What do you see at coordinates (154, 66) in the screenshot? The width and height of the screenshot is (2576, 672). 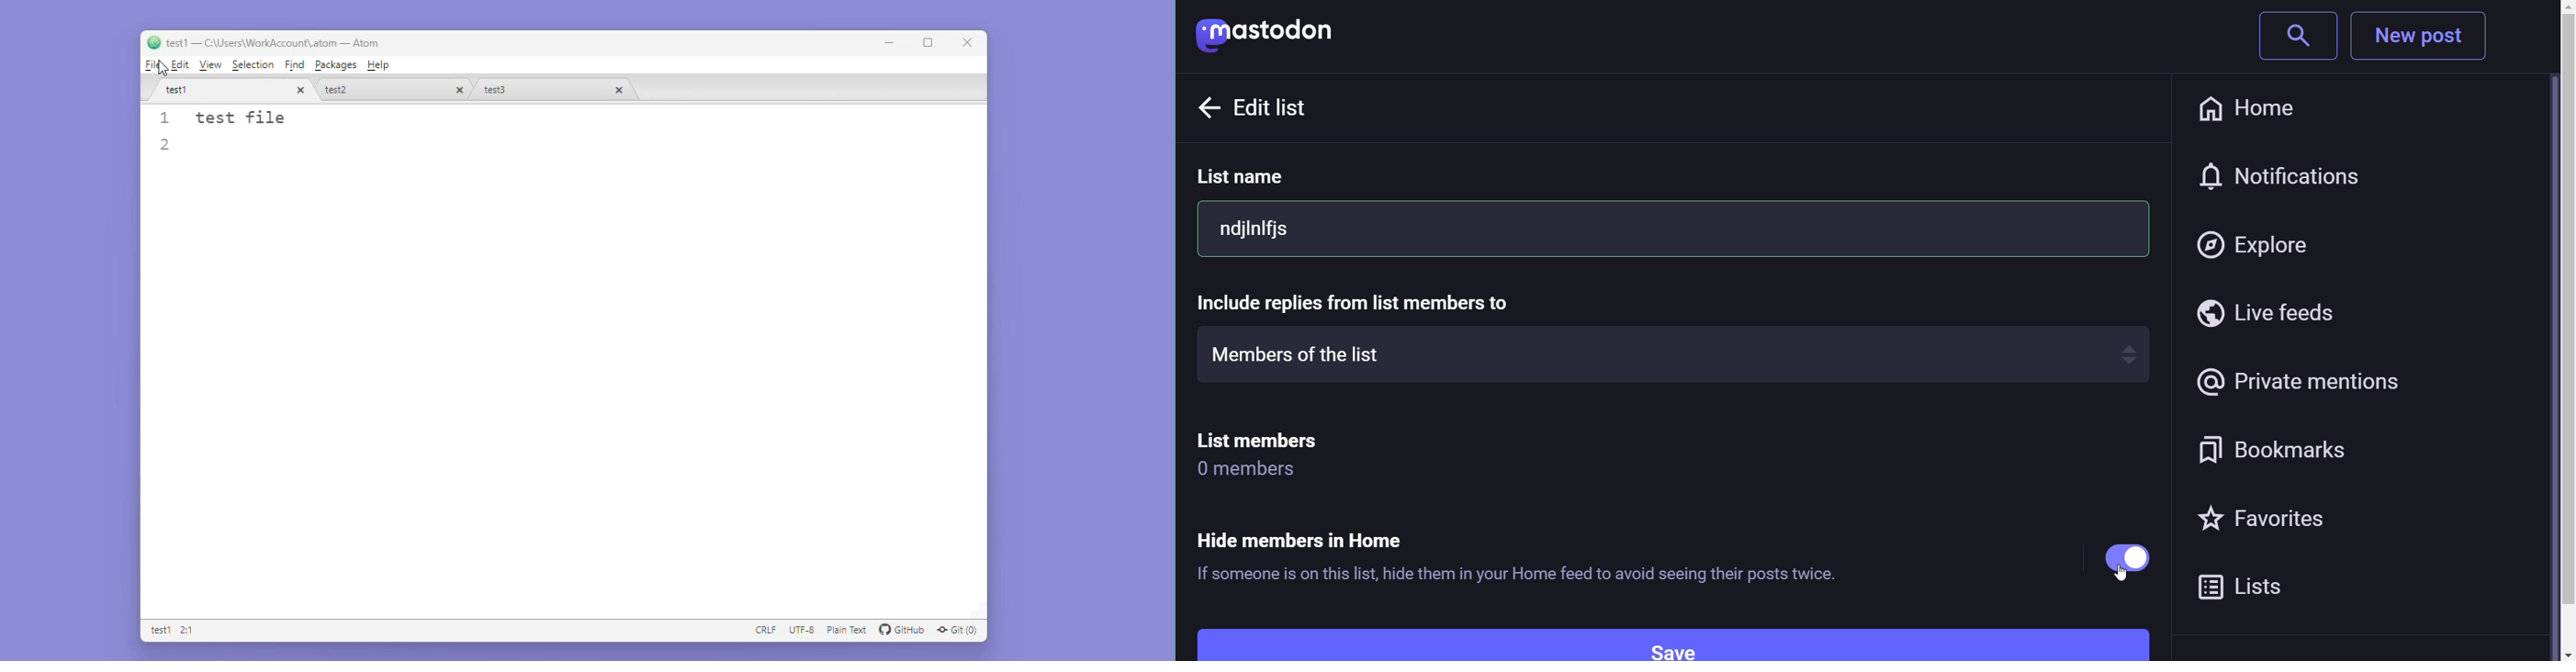 I see `File` at bounding box center [154, 66].